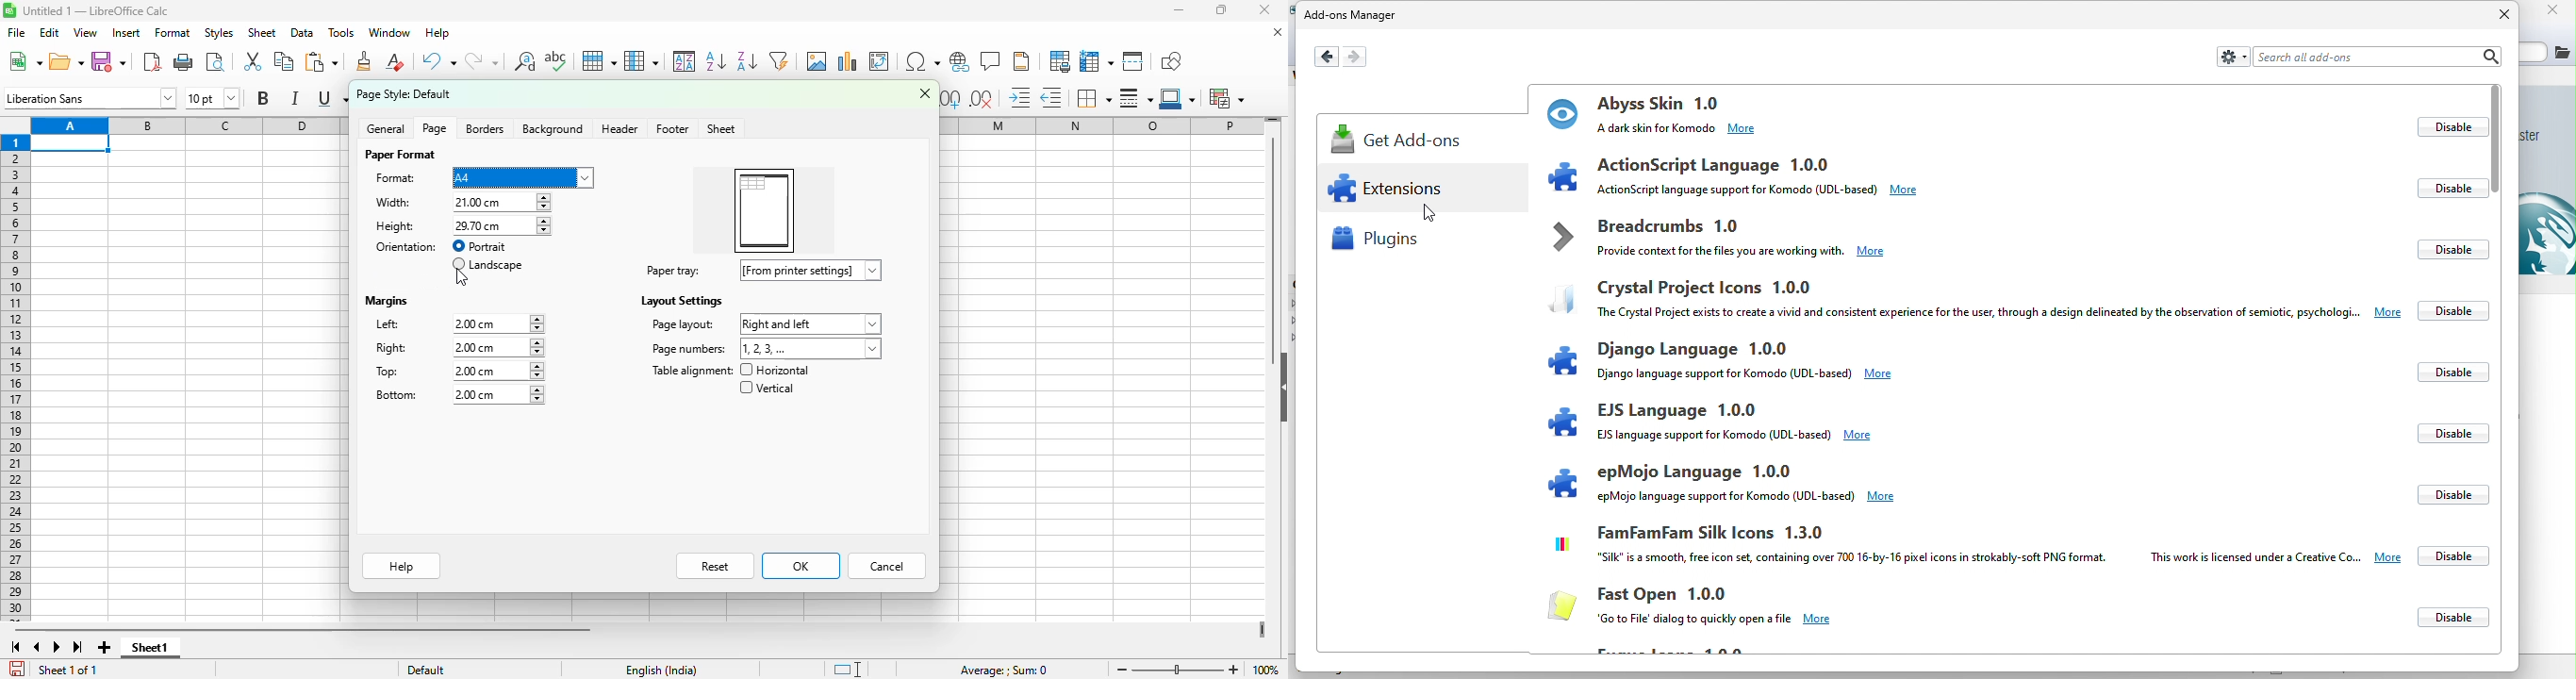  I want to click on cursor, so click(461, 277).